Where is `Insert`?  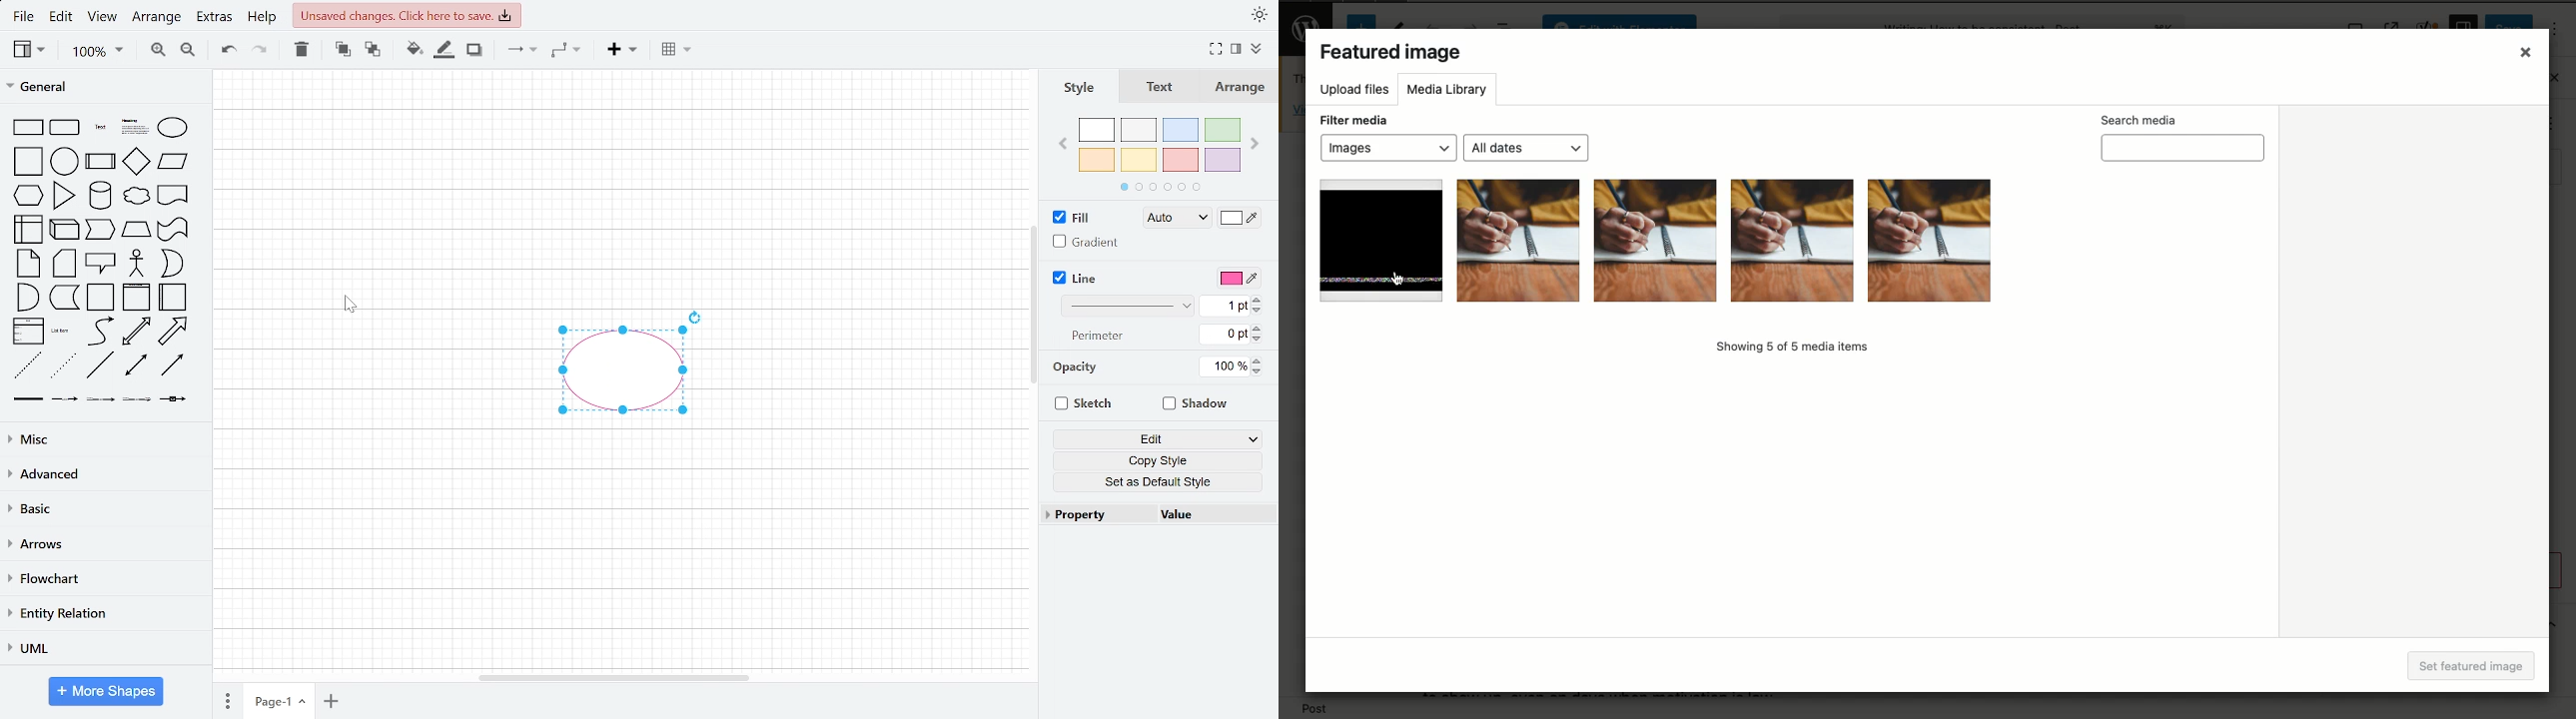 Insert is located at coordinates (624, 52).